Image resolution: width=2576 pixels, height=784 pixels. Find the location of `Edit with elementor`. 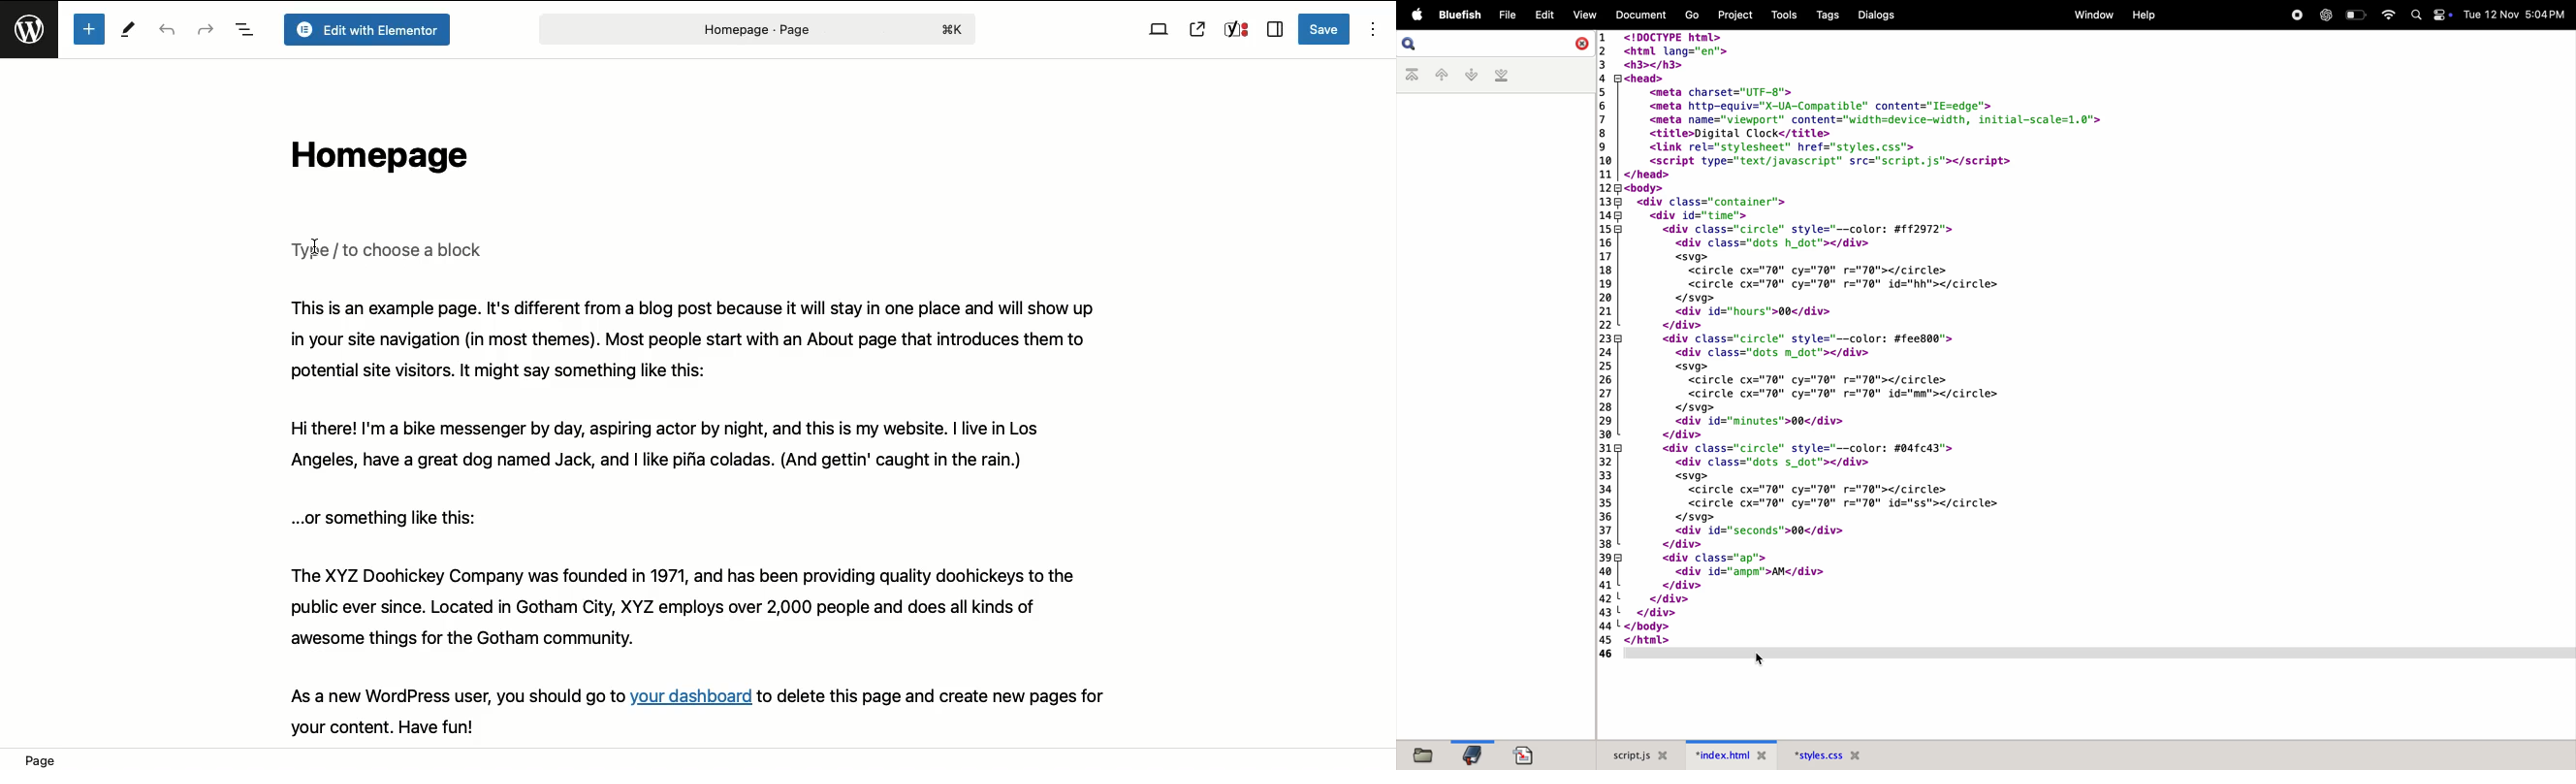

Edit with elementor is located at coordinates (366, 30).